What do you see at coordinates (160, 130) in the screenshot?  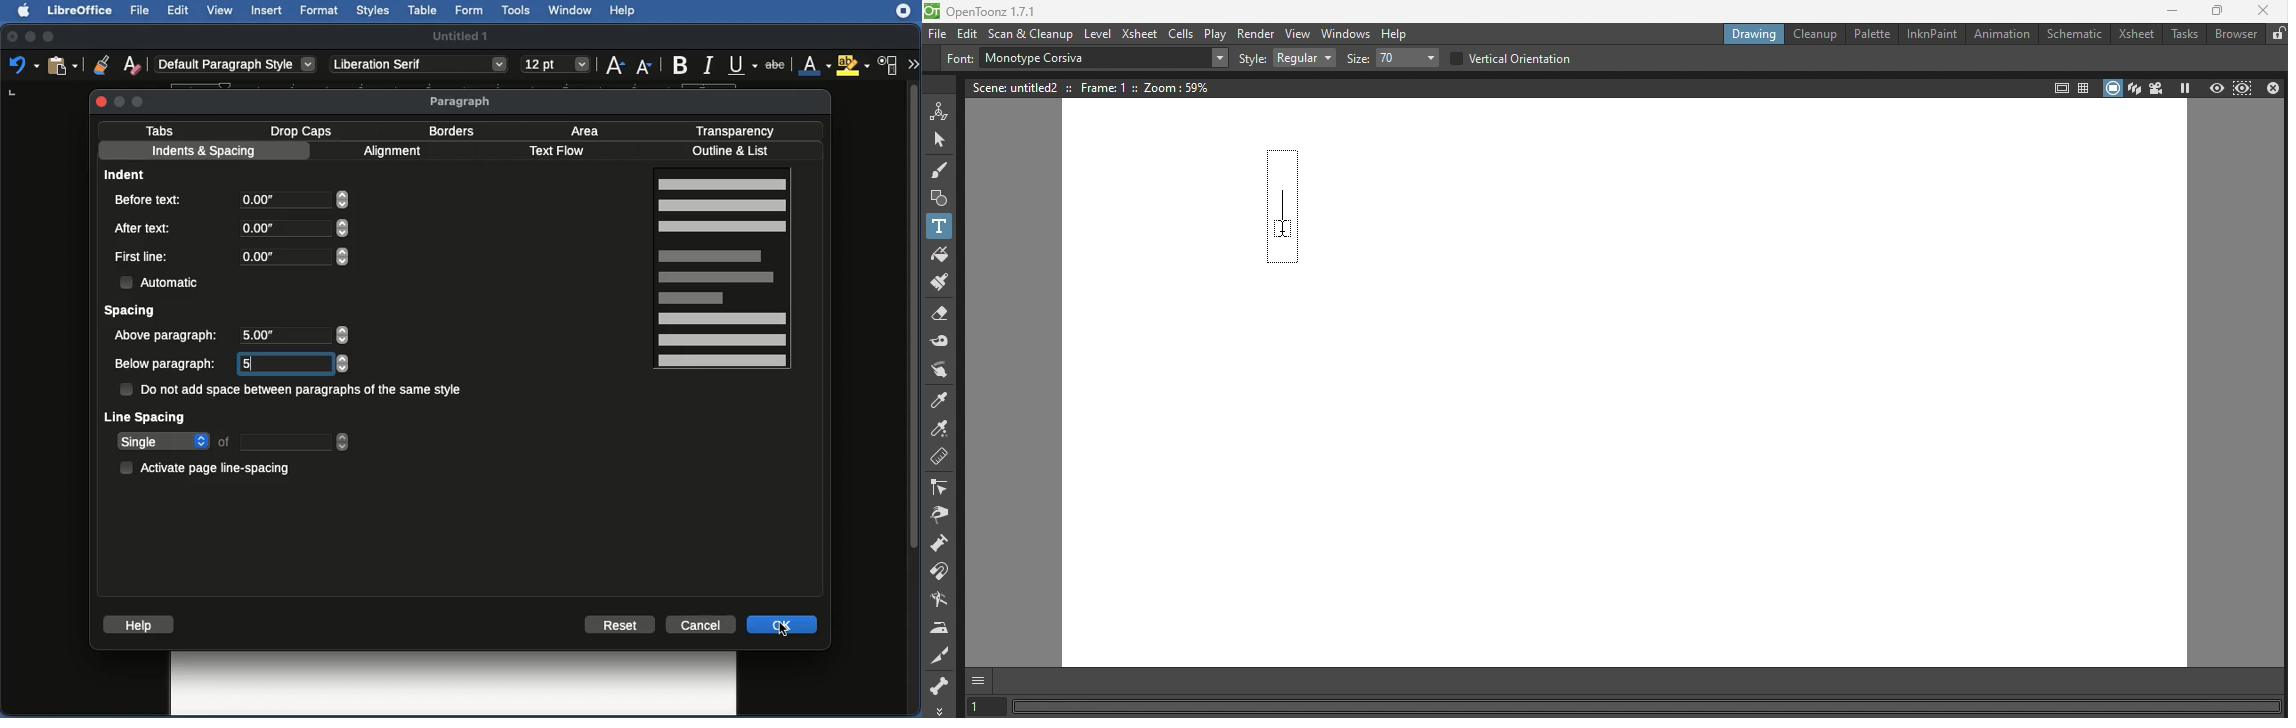 I see `Tabs` at bounding box center [160, 130].